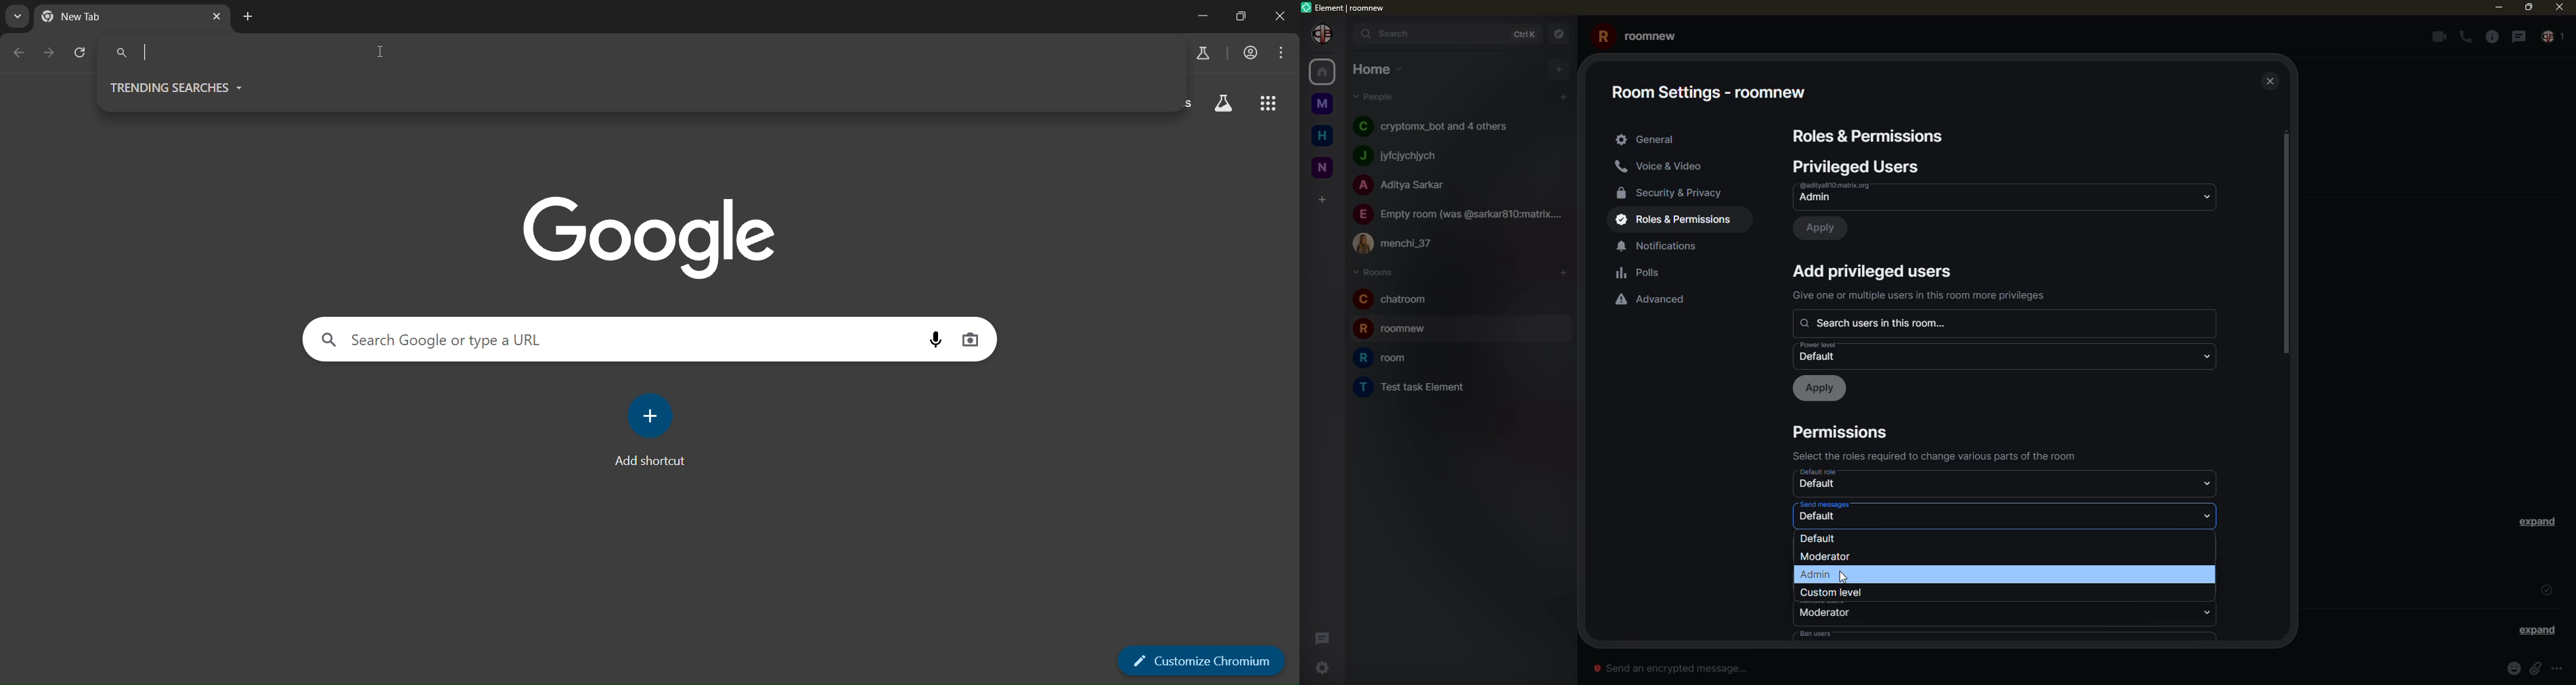 The width and height of the screenshot is (2576, 700). Describe the element at coordinates (1838, 576) in the screenshot. I see `cursor` at that location.